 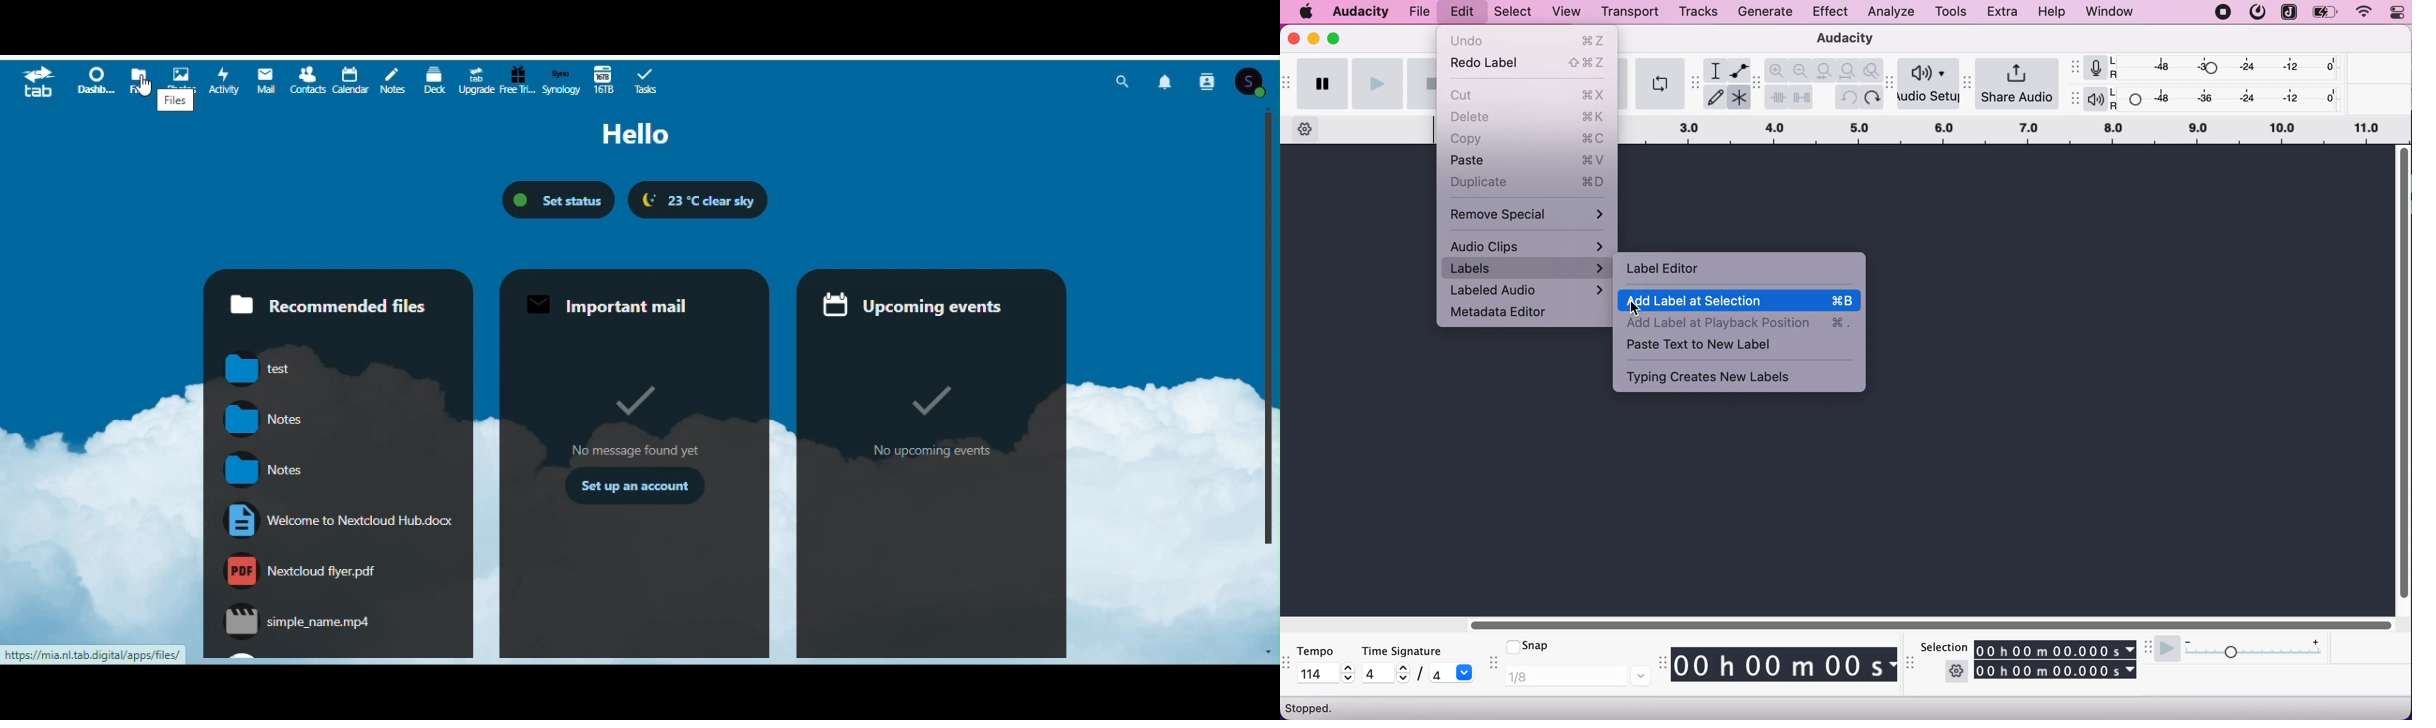 What do you see at coordinates (2094, 68) in the screenshot?
I see `record meter` at bounding box center [2094, 68].